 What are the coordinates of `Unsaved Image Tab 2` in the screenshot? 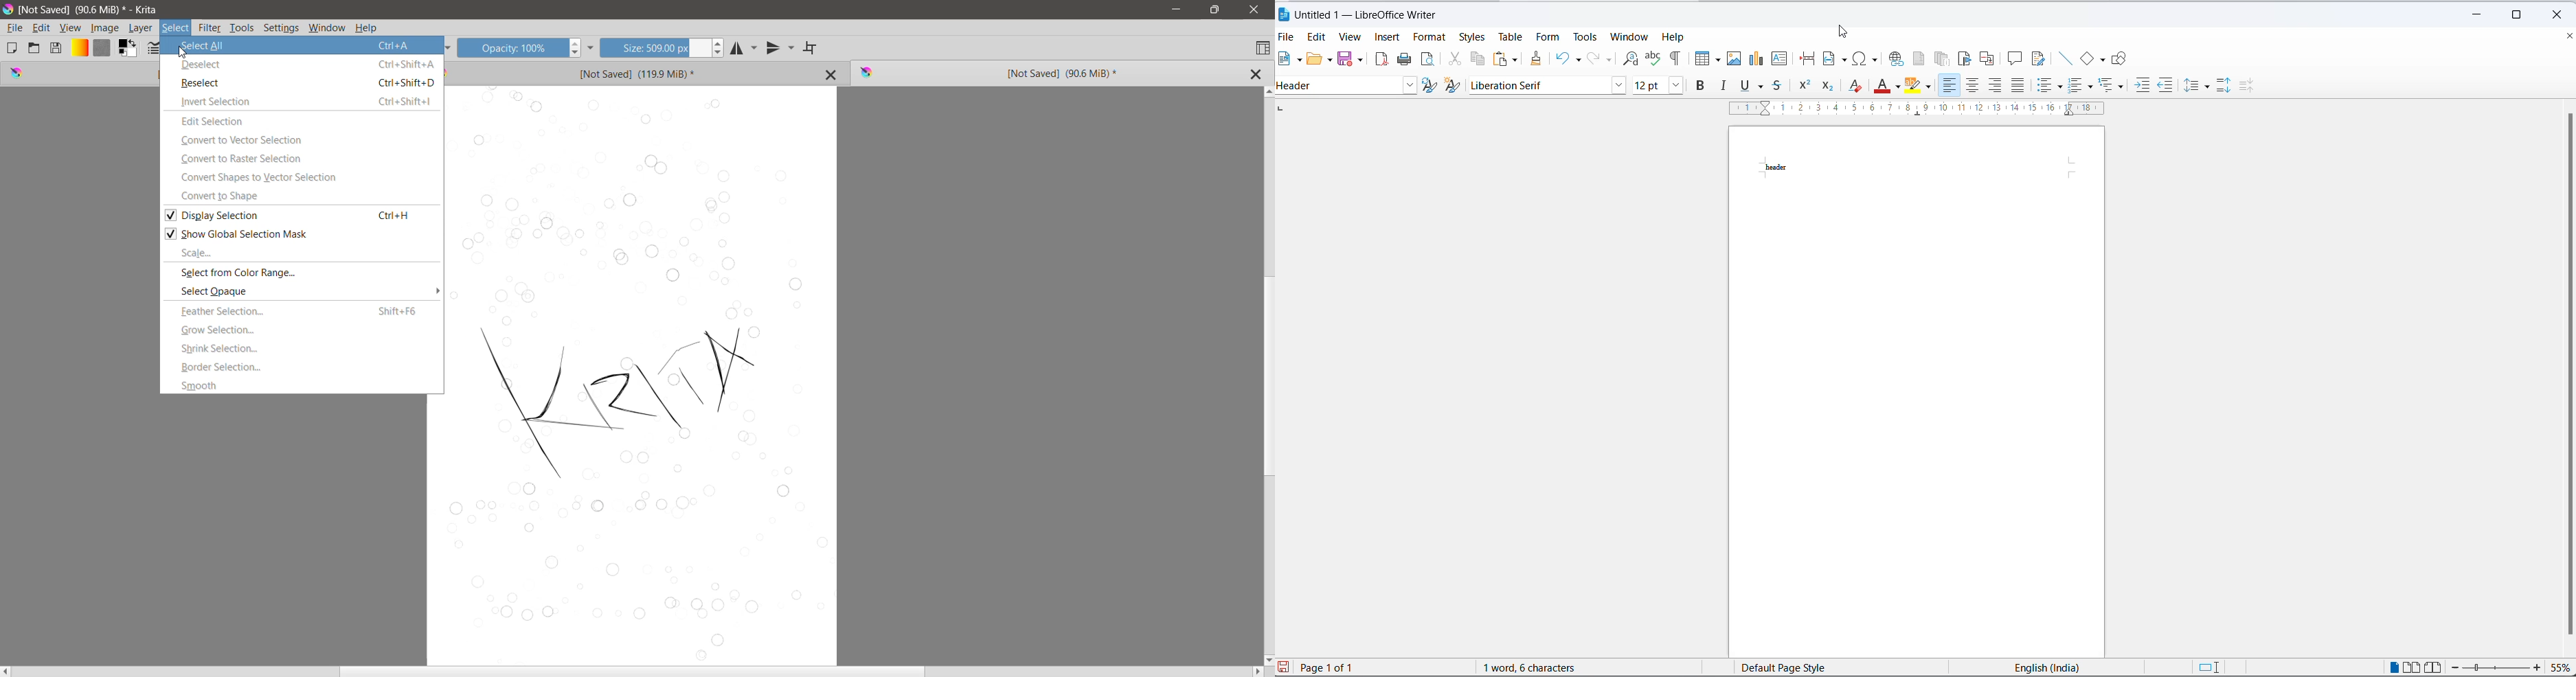 It's located at (622, 72).